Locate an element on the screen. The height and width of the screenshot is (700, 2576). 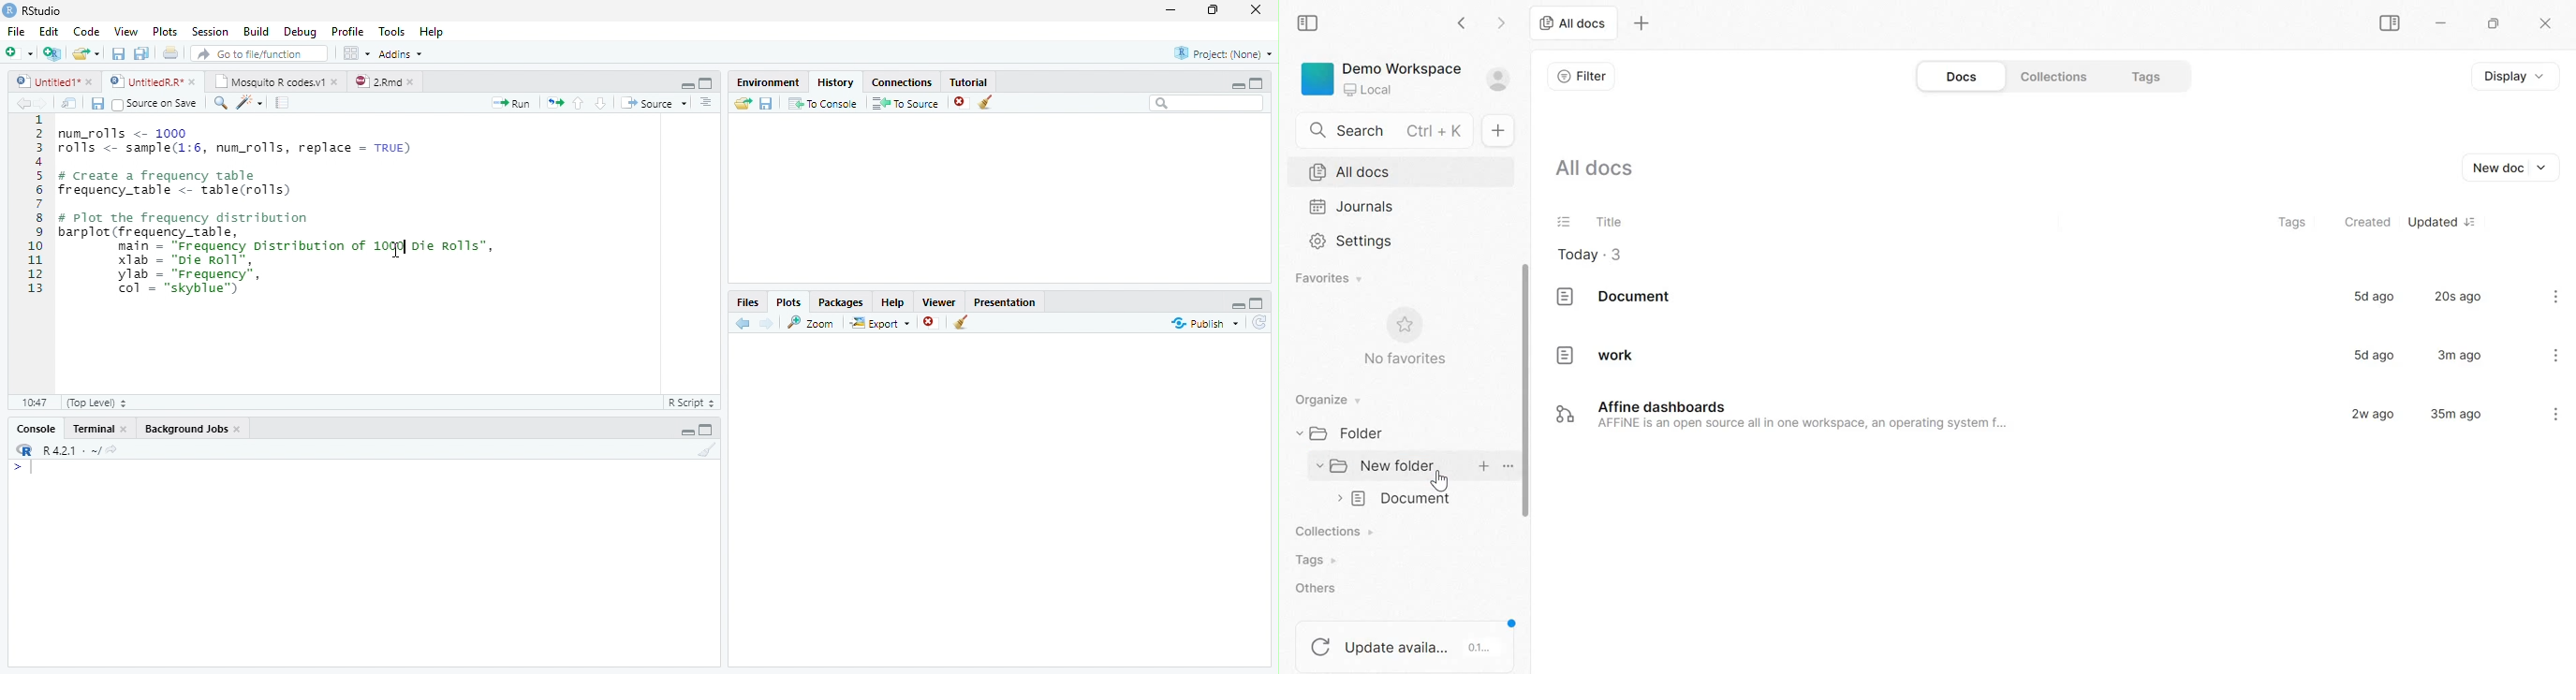
Mouse Cursor is located at coordinates (394, 252).